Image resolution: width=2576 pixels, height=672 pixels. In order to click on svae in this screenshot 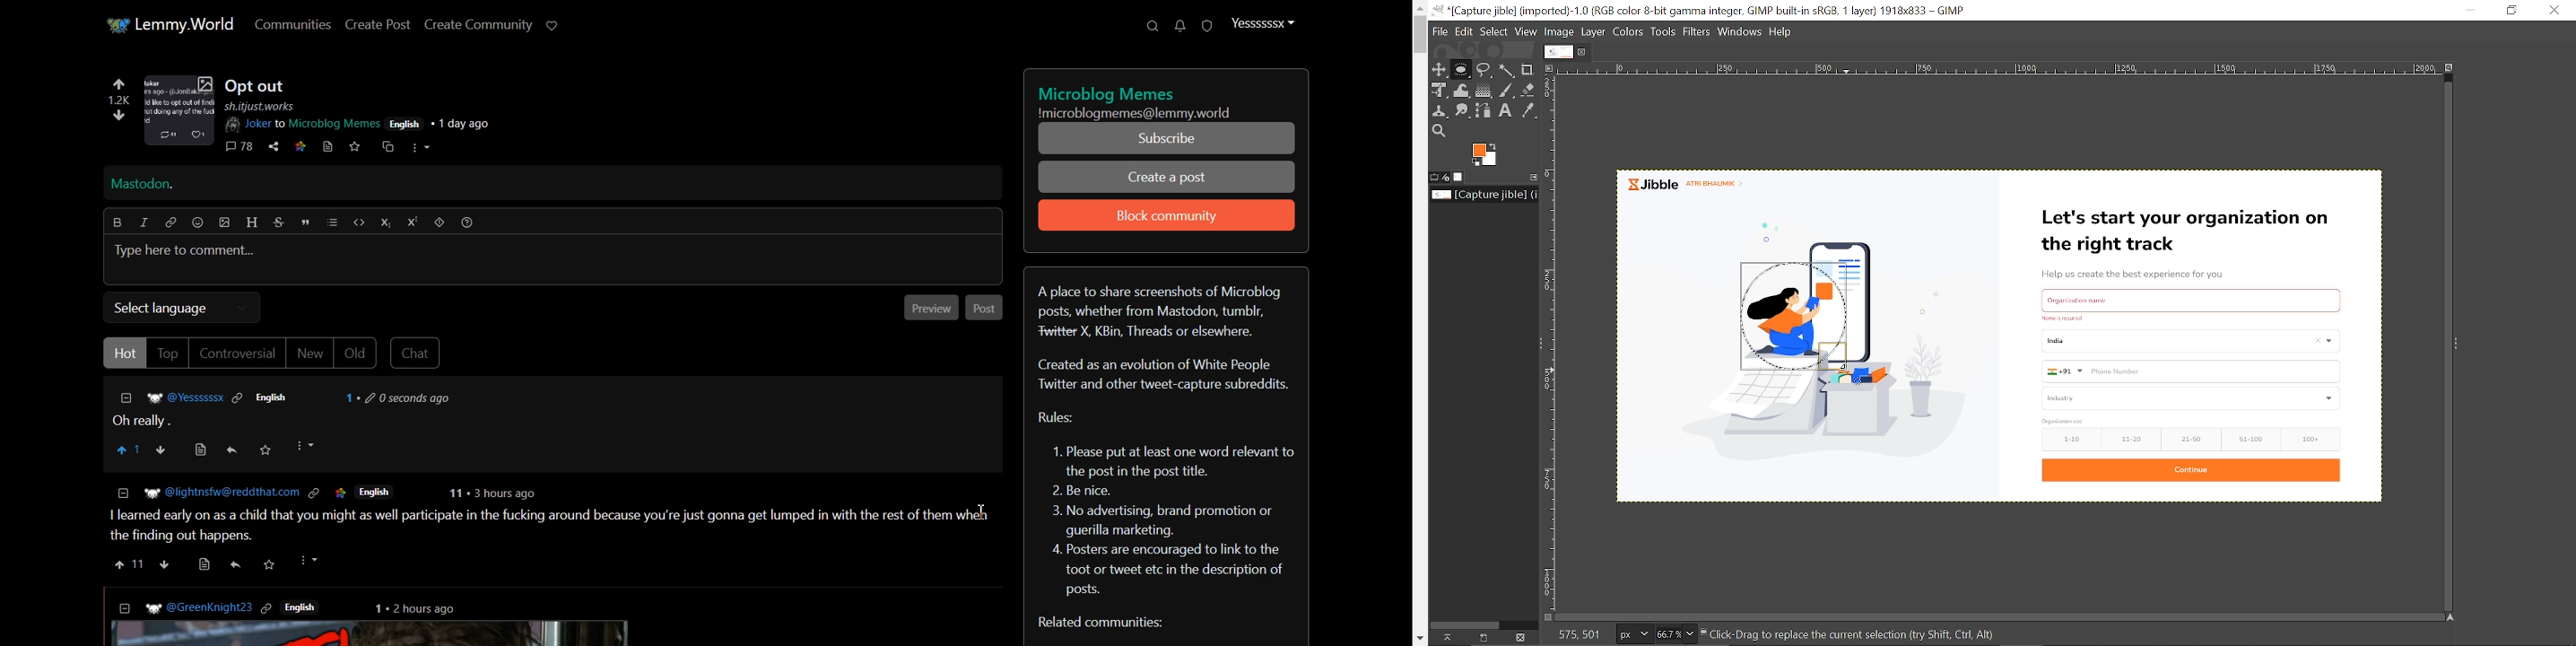, I will do `click(361, 146)`.